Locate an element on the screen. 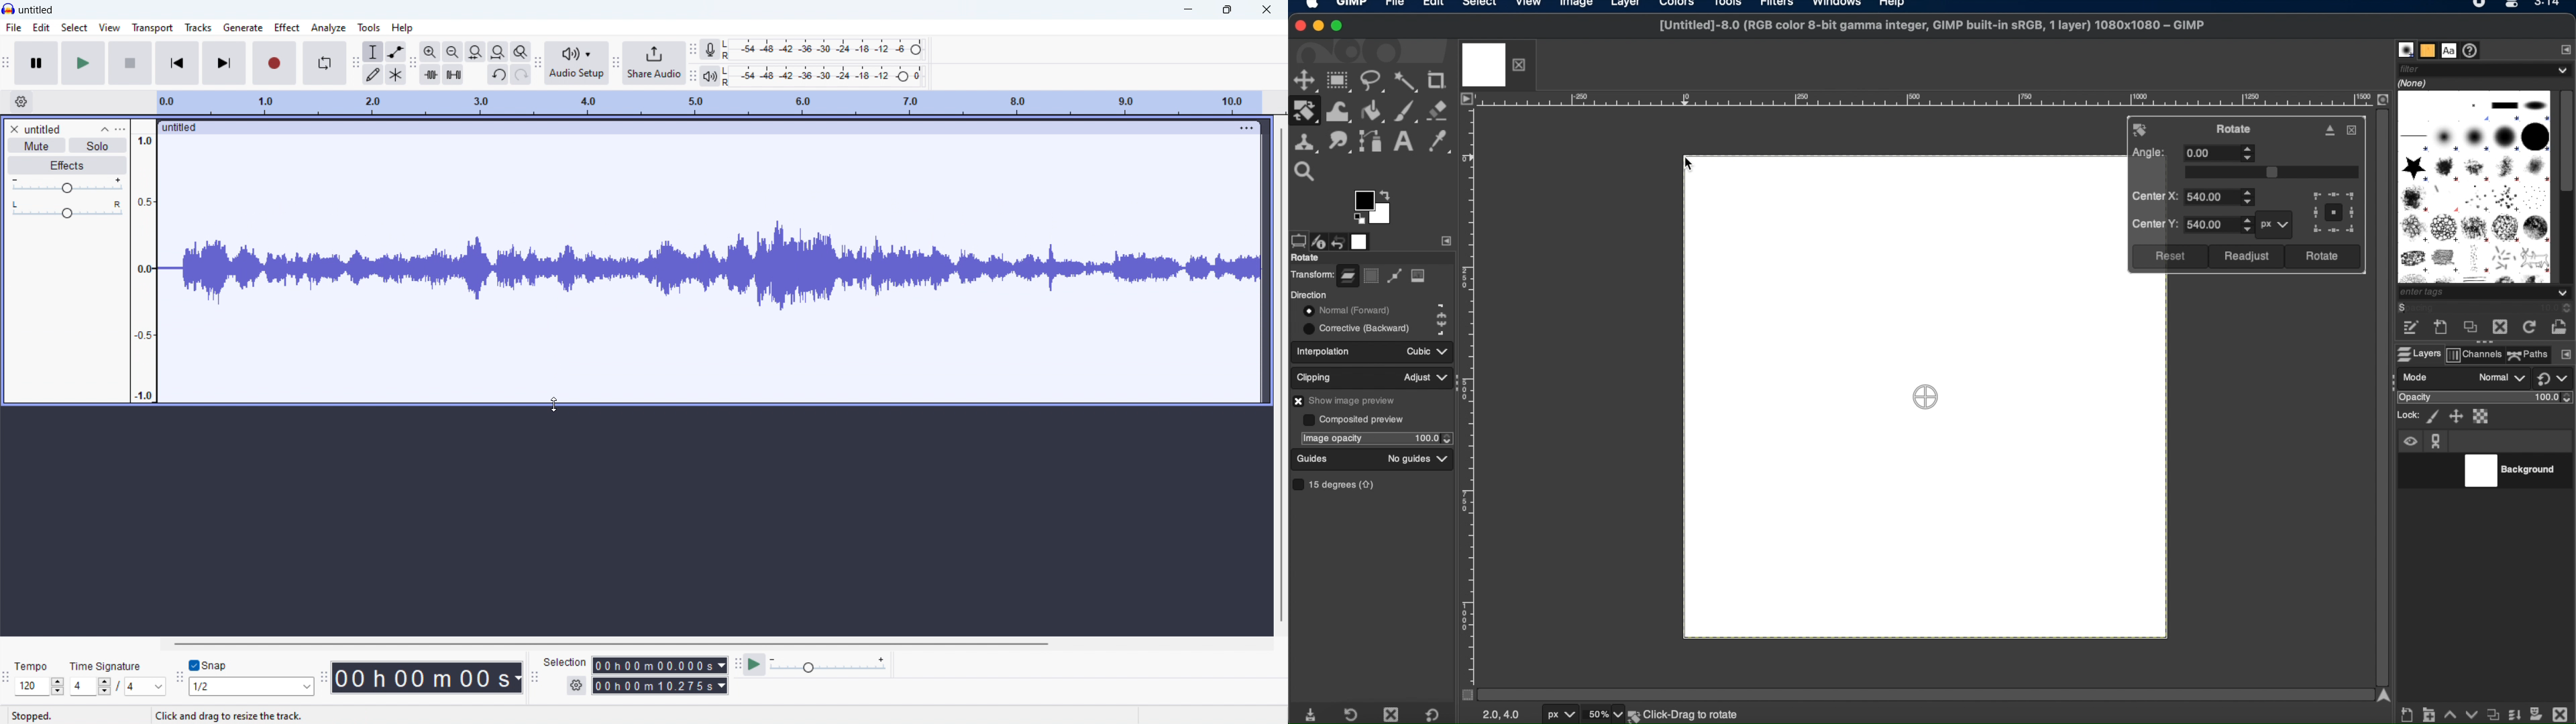 The width and height of the screenshot is (2576, 728). timeline settings is located at coordinates (21, 101).